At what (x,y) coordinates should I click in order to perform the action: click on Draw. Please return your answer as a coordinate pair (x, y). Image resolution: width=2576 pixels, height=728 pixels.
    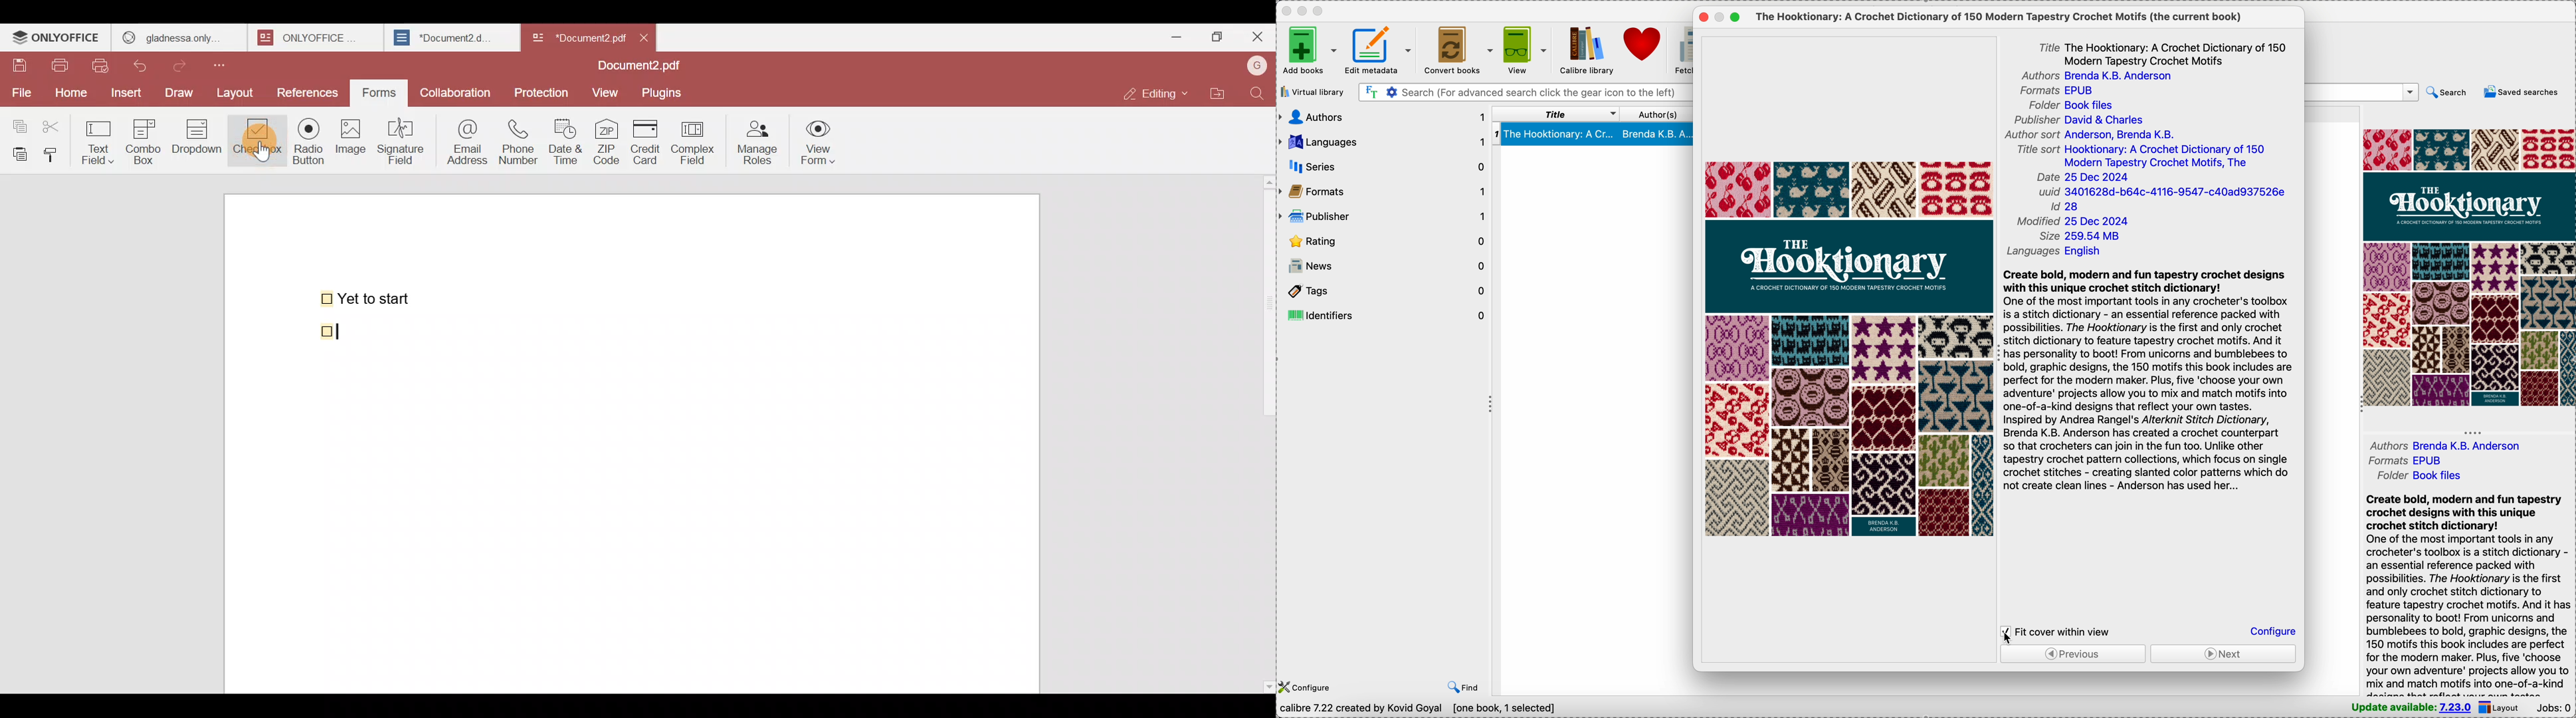
    Looking at the image, I should click on (183, 91).